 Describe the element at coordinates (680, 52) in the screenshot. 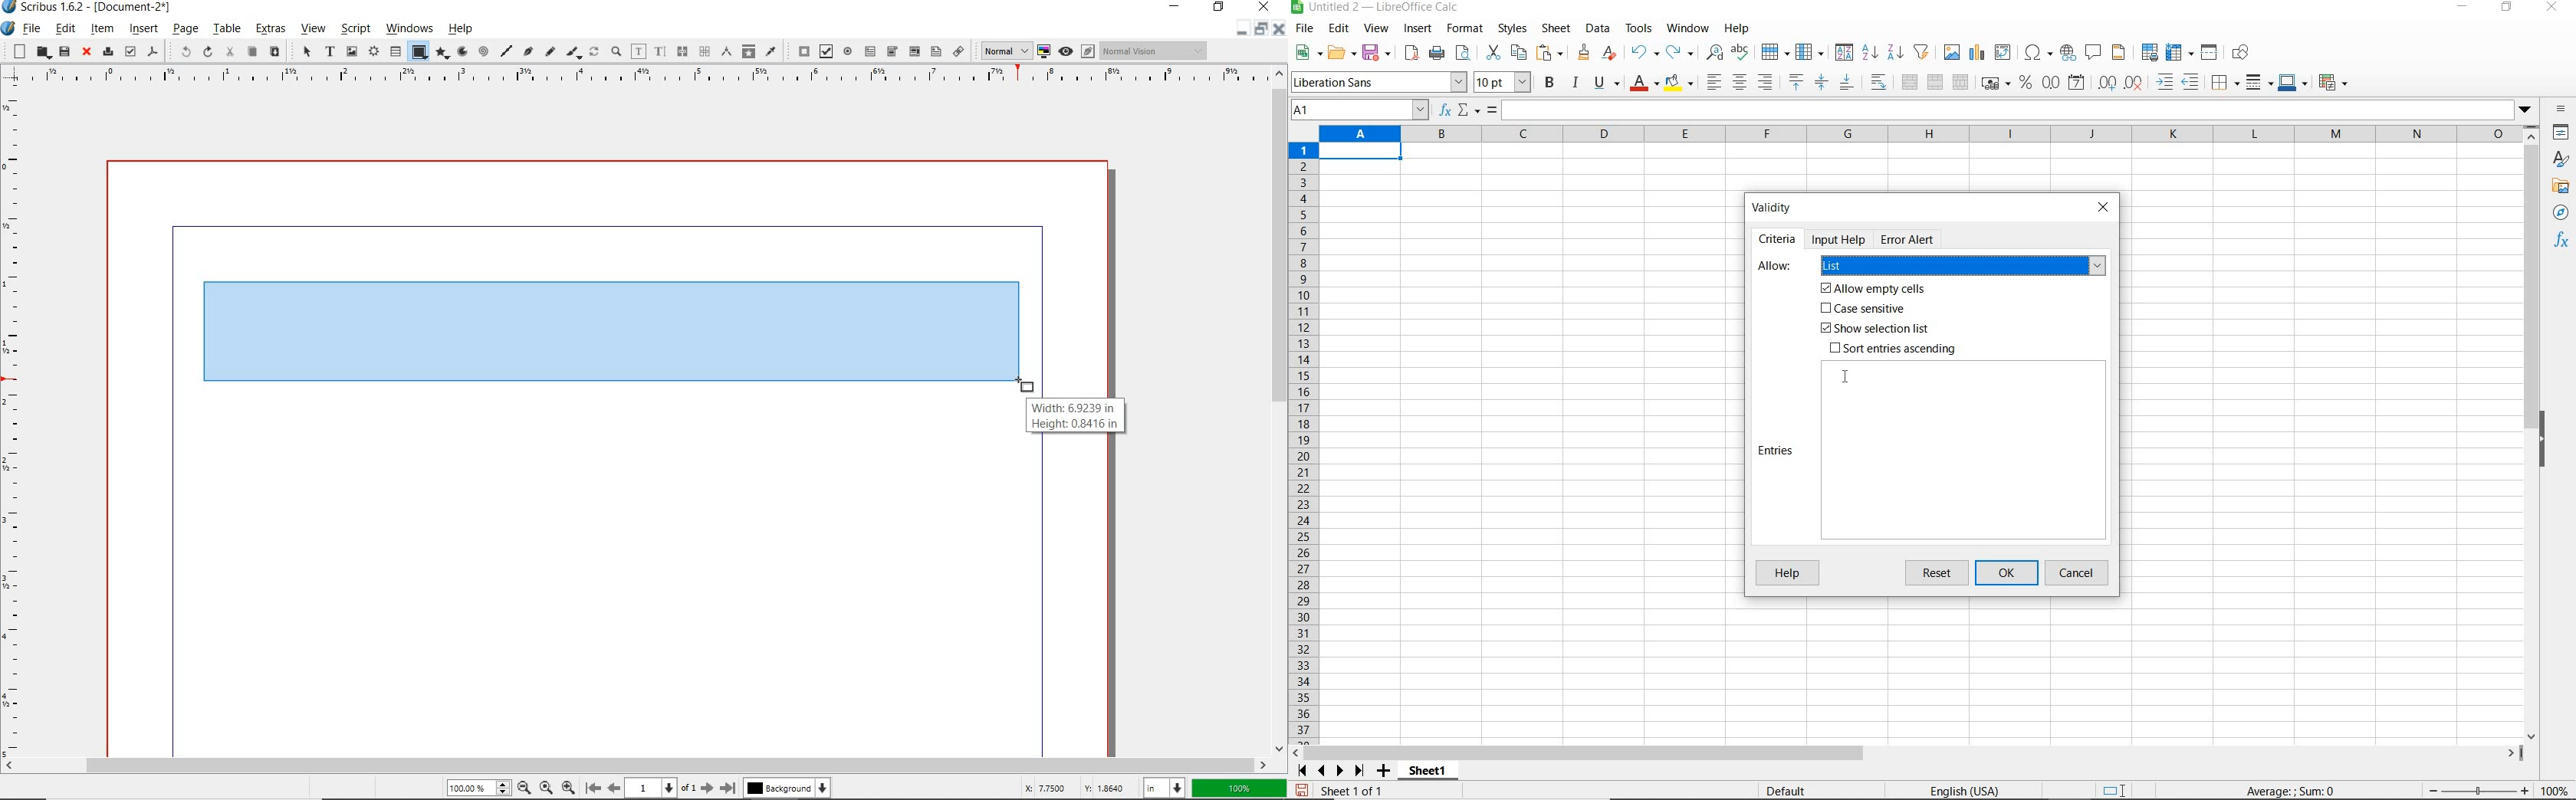

I see `unlink text frames` at that location.